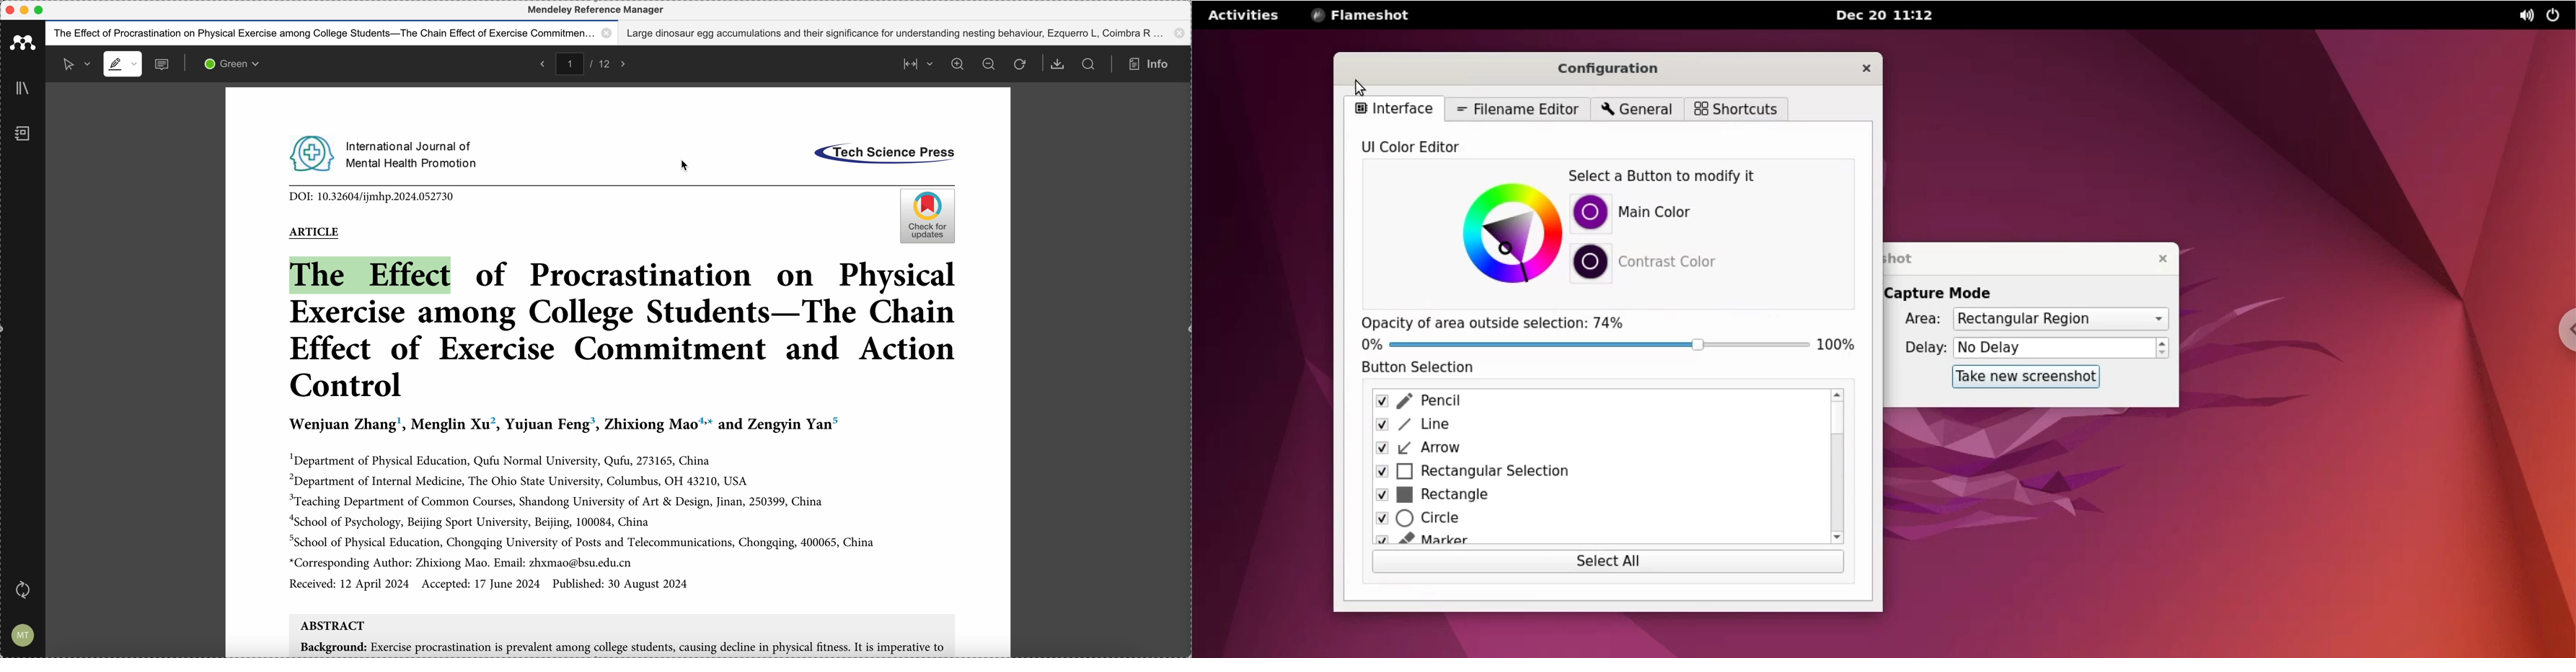  What do you see at coordinates (26, 10) in the screenshot?
I see `minimize` at bounding box center [26, 10].